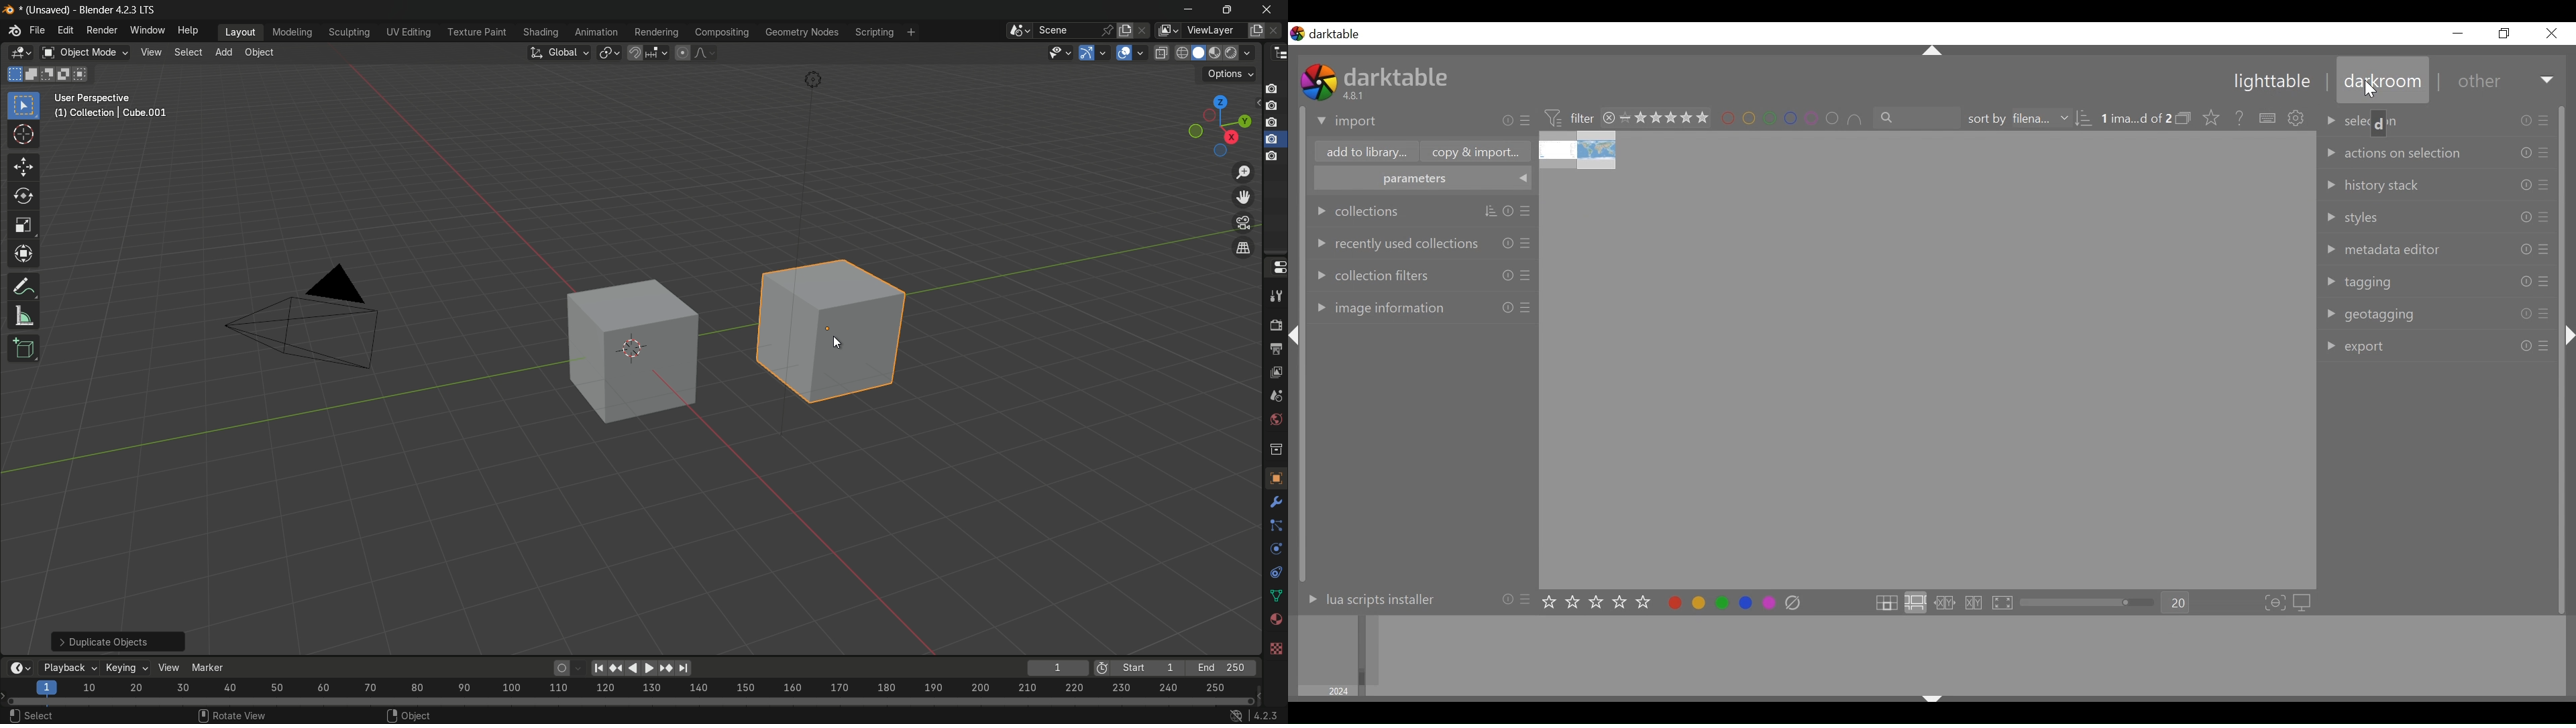 The height and width of the screenshot is (728, 2576). I want to click on range rating, so click(1656, 119).